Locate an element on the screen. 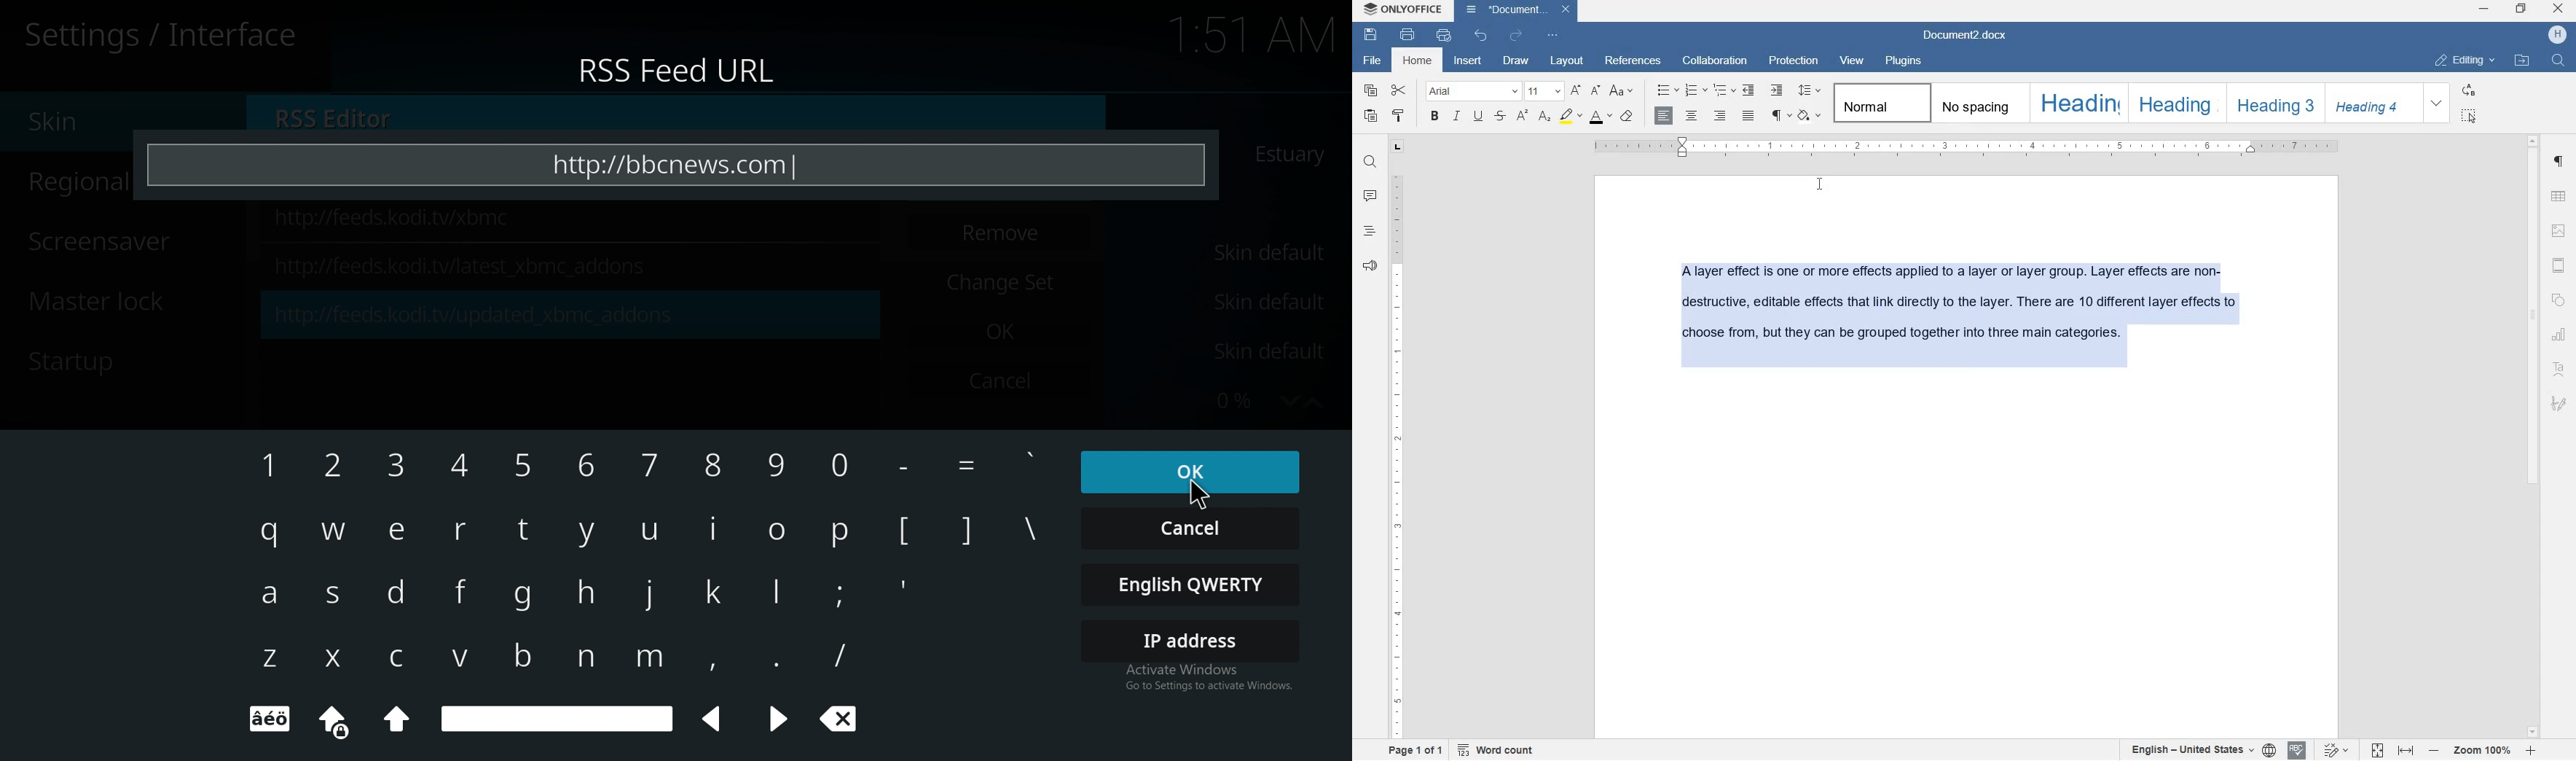 The height and width of the screenshot is (784, 2576). quick print is located at coordinates (1443, 38).